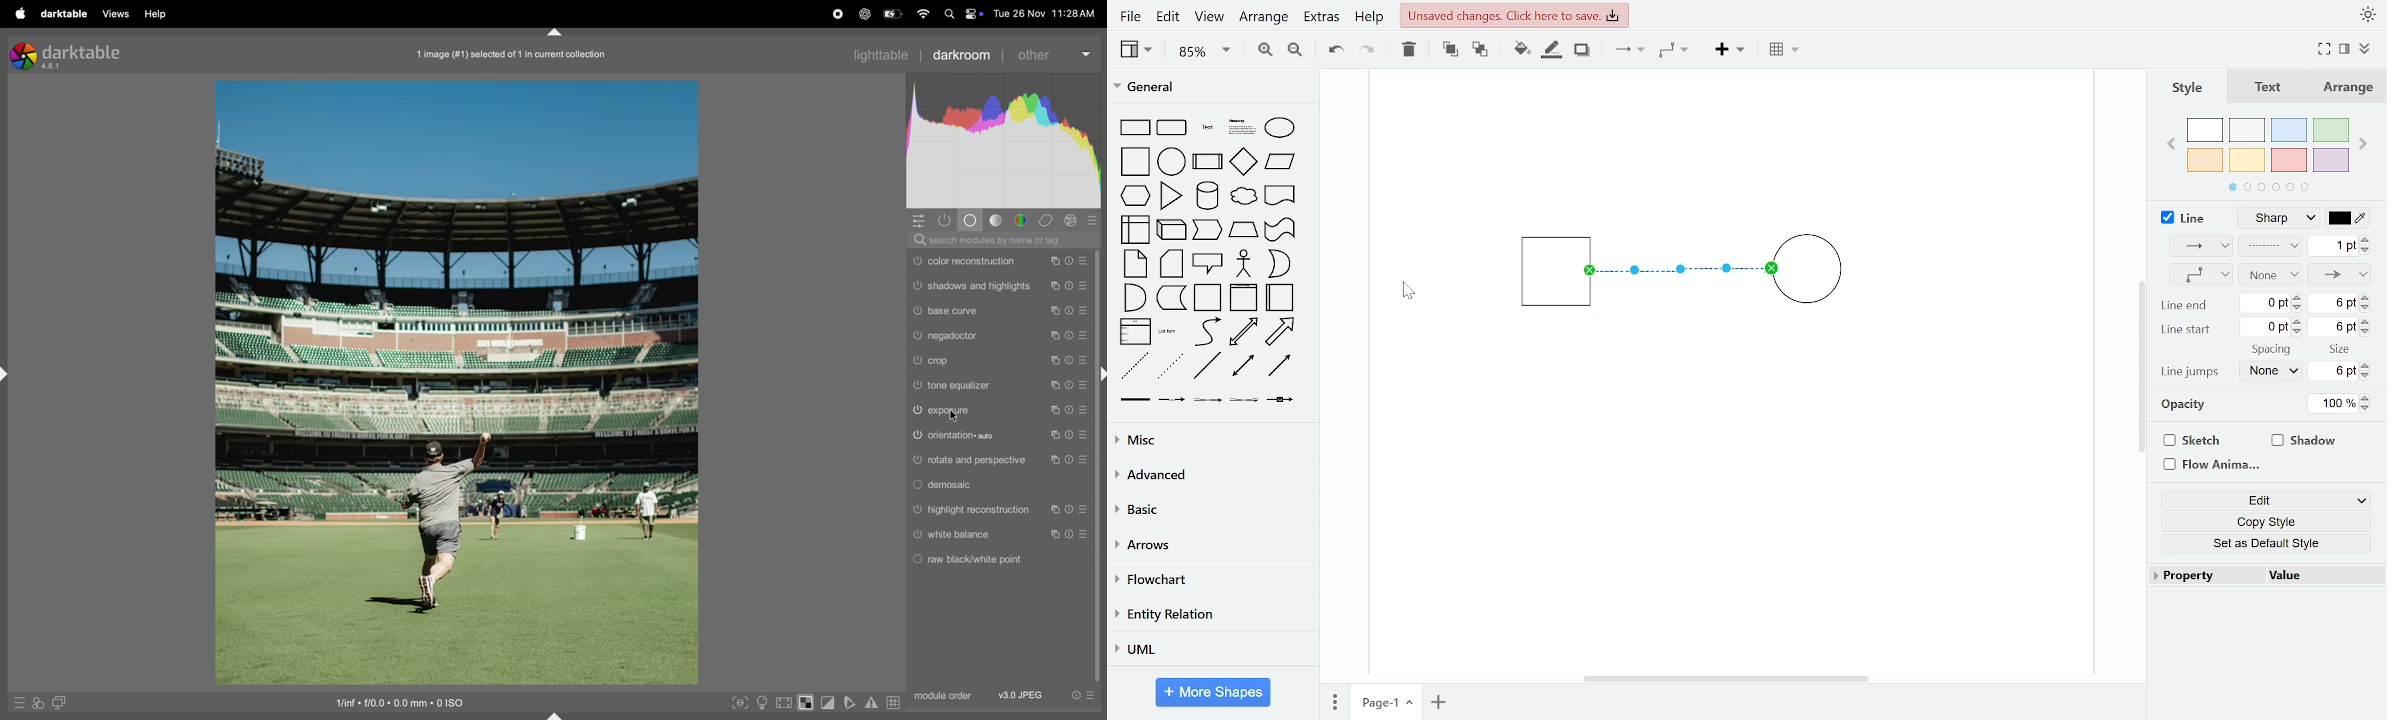 The height and width of the screenshot is (728, 2408). Describe the element at coordinates (1083, 360) in the screenshot. I see `Presets ` at that location.